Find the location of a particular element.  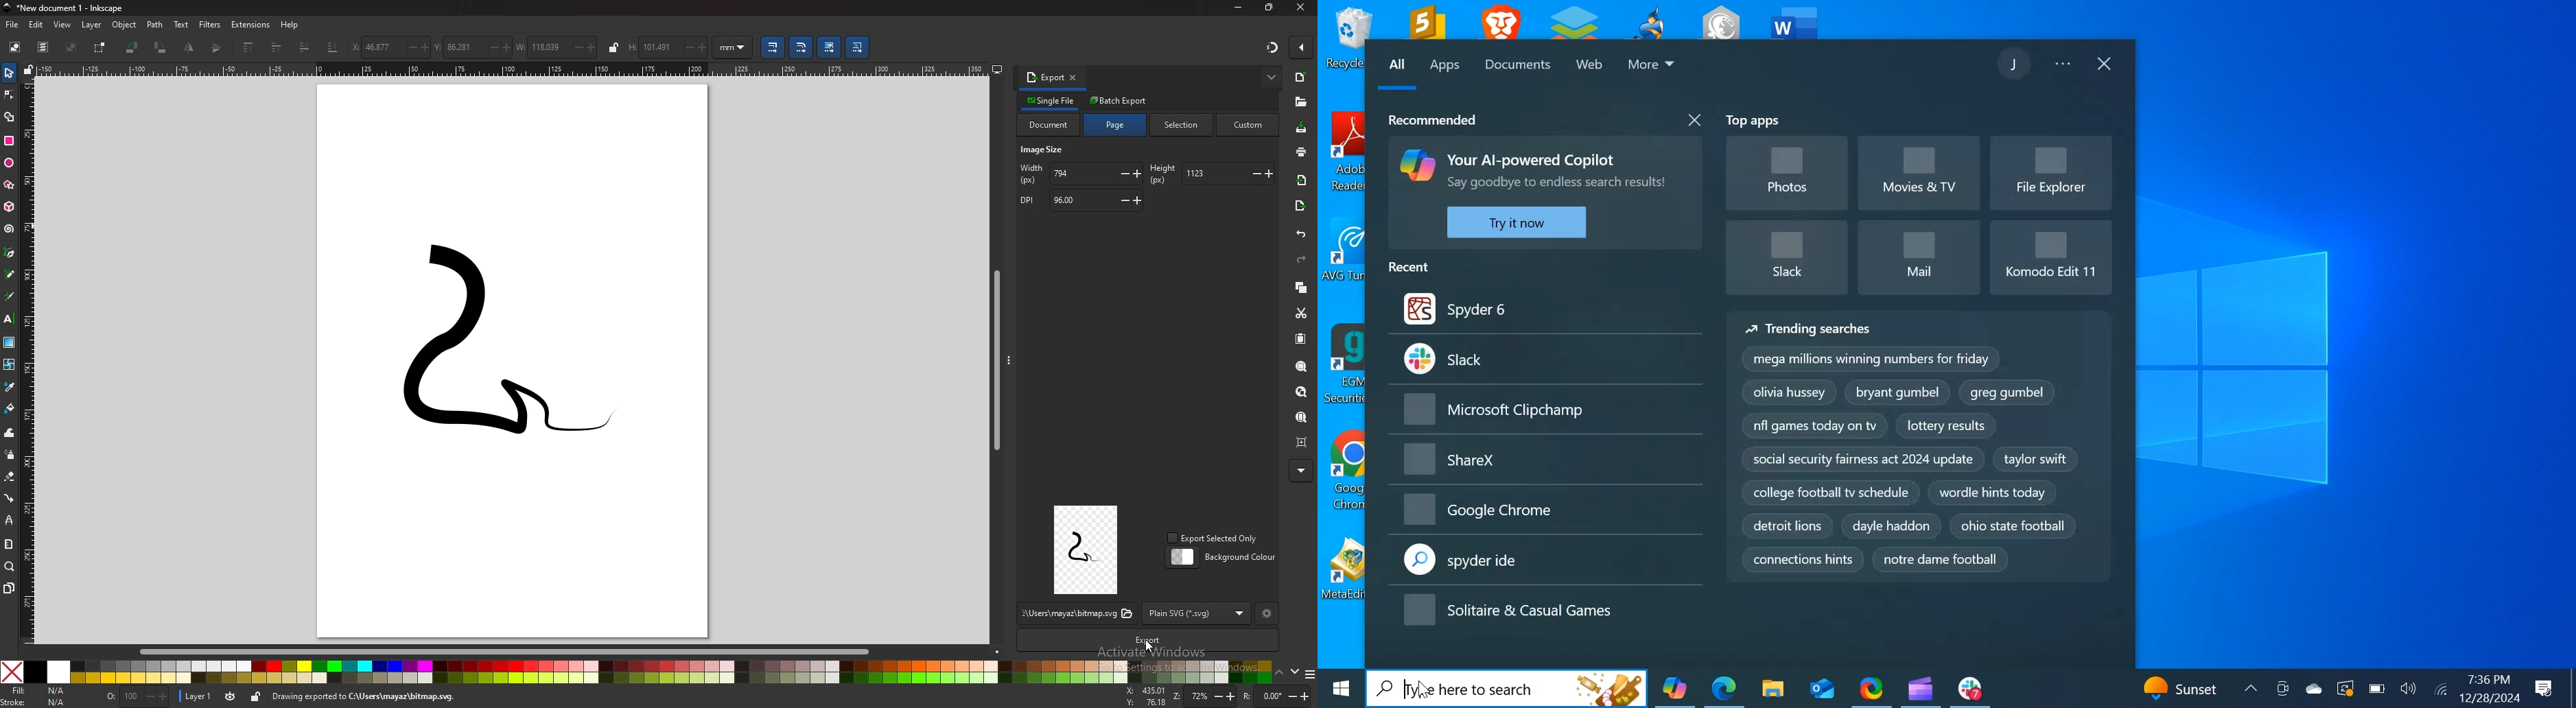

Microsoft Clipchamp is located at coordinates (1920, 688).